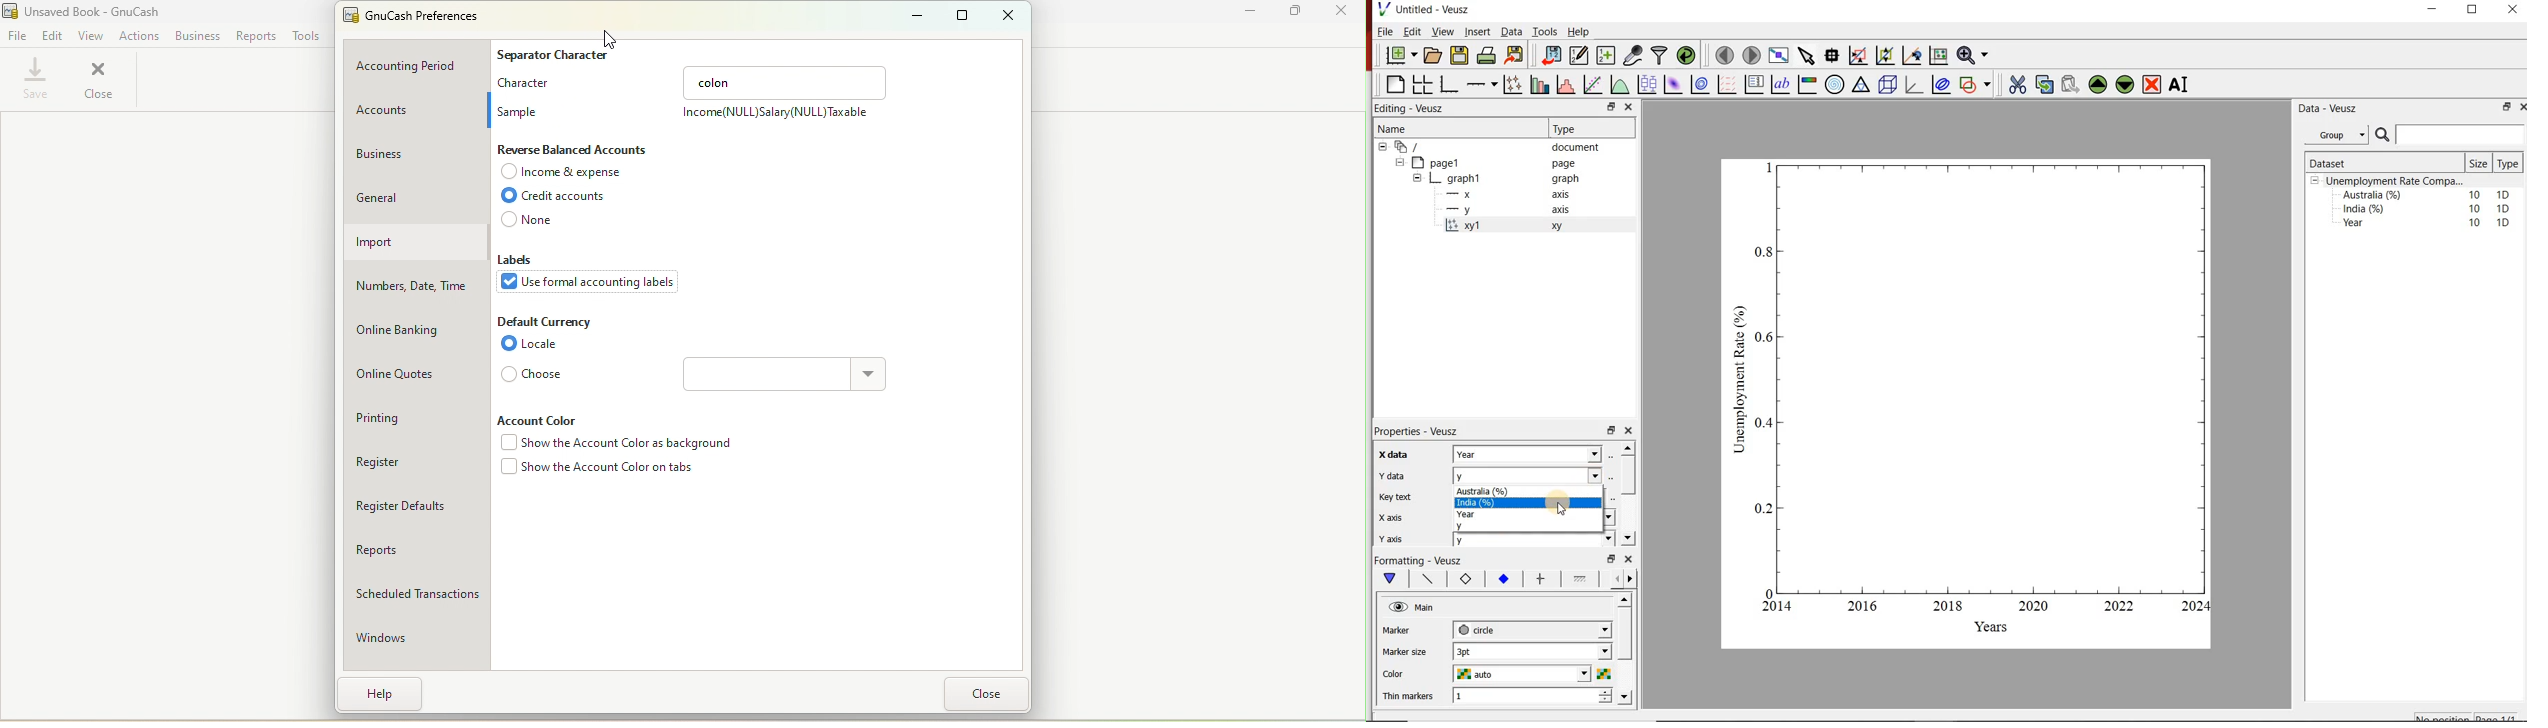  Describe the element at coordinates (415, 633) in the screenshot. I see `Windows` at that location.